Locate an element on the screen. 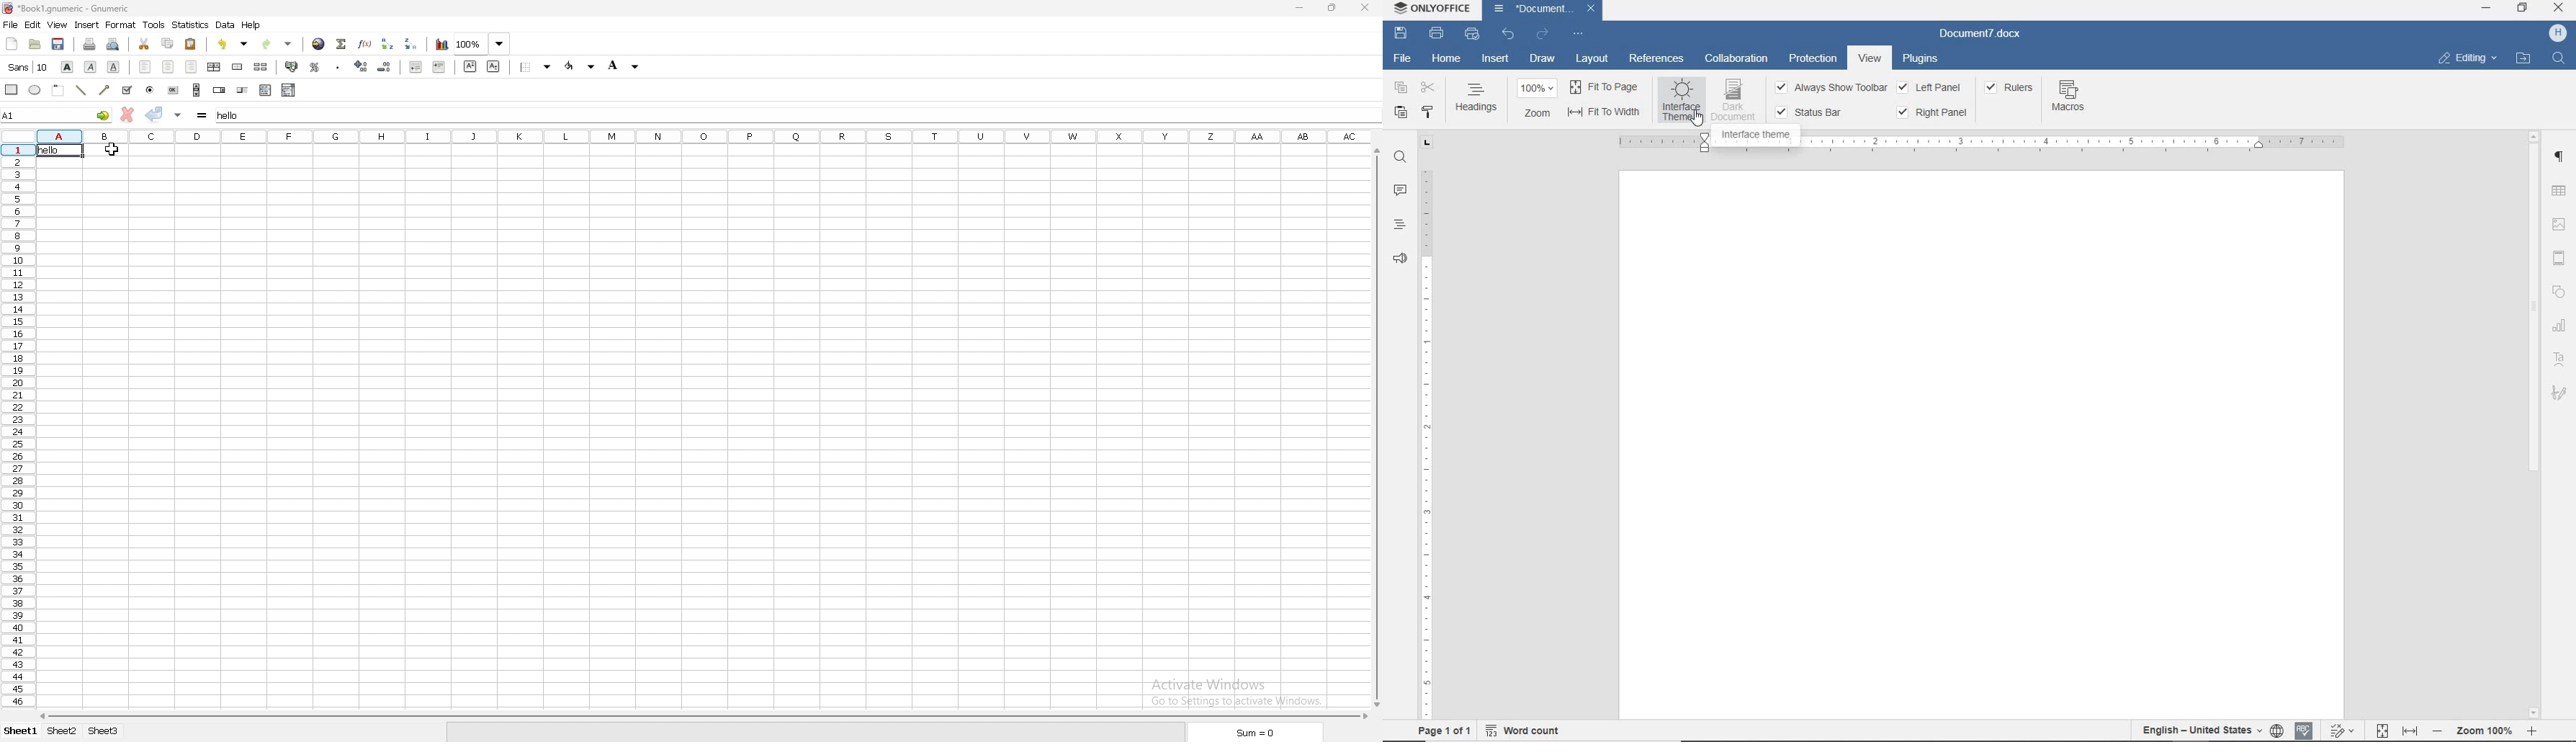 This screenshot has width=2576, height=756. FEEDBACK & SUPPORT is located at coordinates (1399, 260).